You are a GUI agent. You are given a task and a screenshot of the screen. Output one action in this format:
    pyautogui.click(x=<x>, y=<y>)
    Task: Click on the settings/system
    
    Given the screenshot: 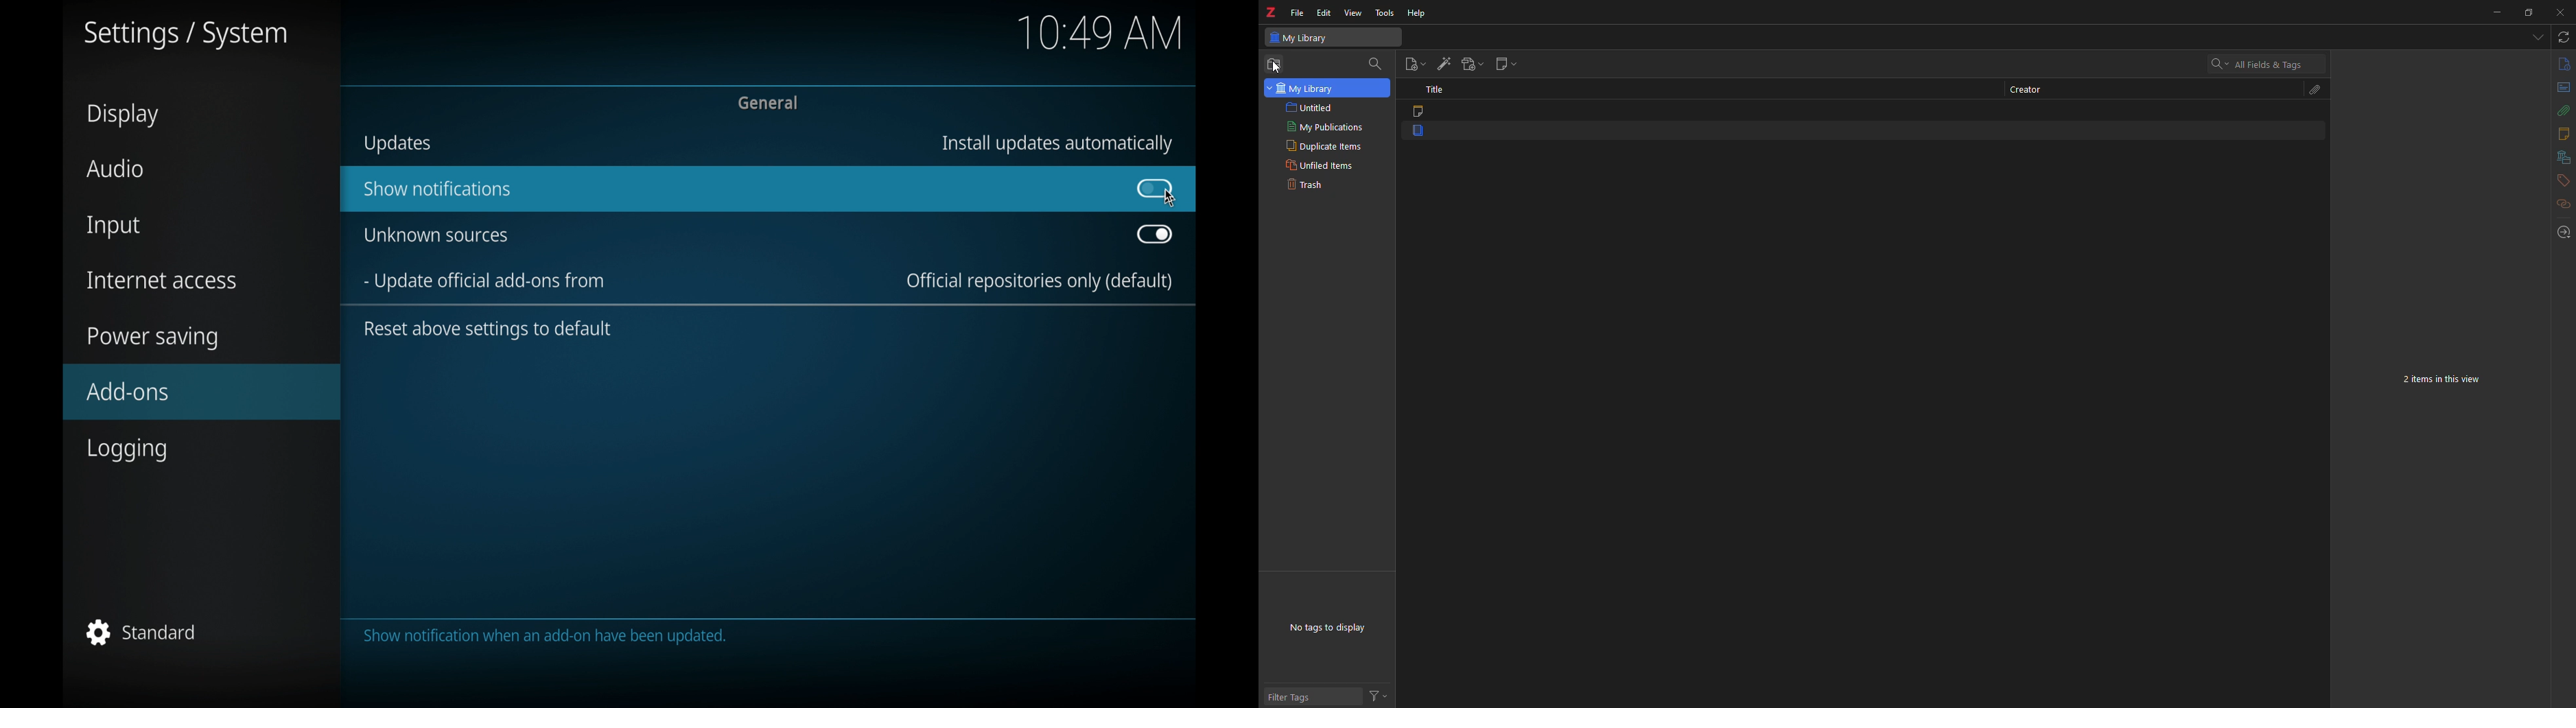 What is the action you would take?
    pyautogui.click(x=186, y=35)
    